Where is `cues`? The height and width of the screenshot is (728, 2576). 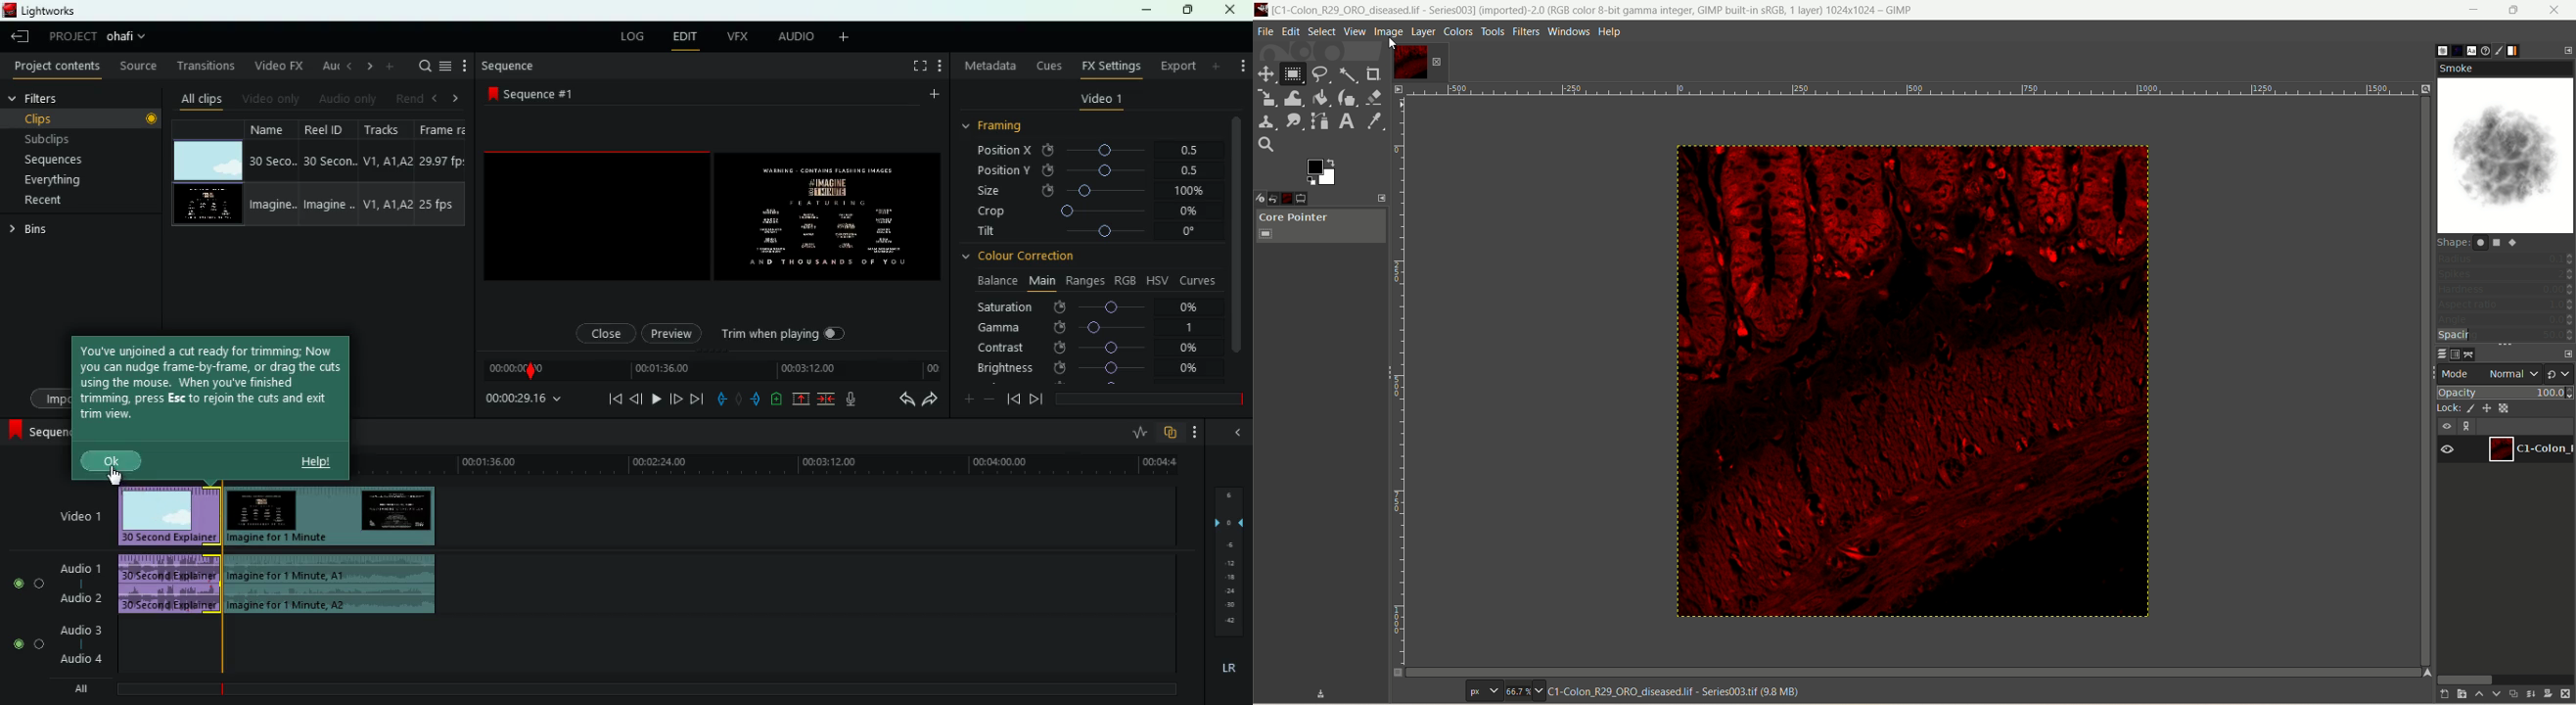
cues is located at coordinates (1050, 66).